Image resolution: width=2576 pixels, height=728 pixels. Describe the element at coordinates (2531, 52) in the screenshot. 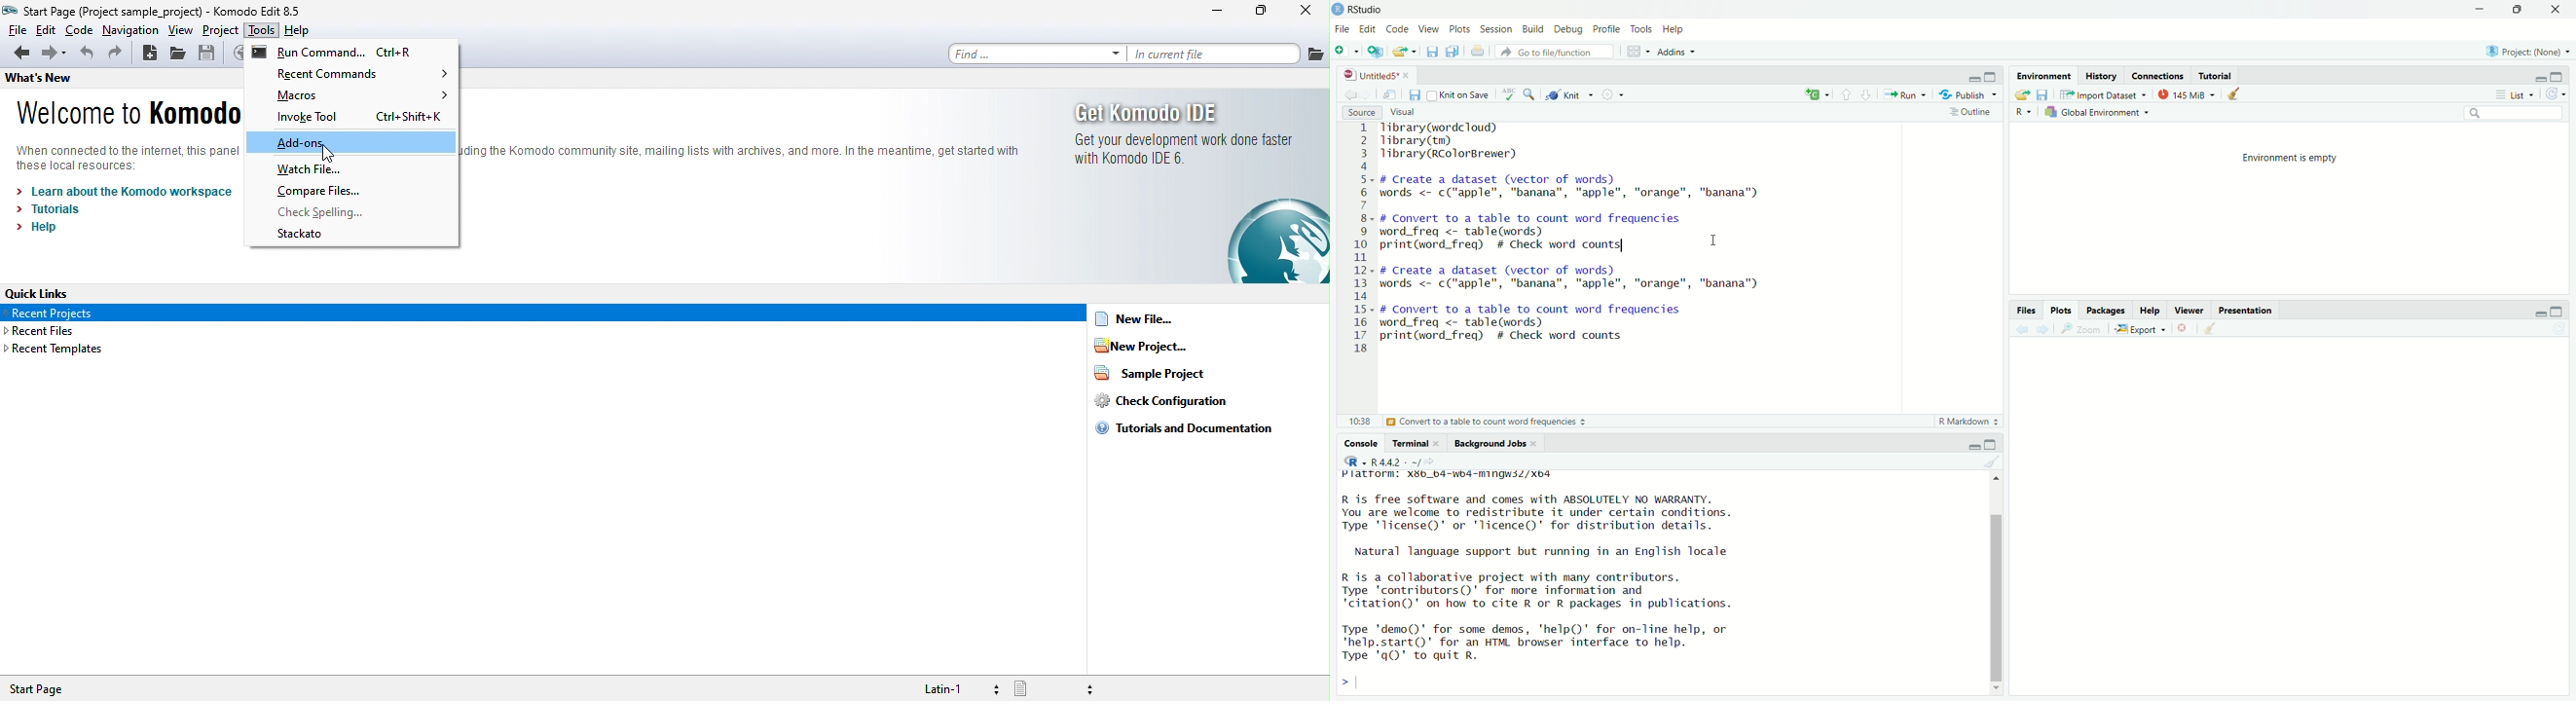

I see `Project (name)` at that location.